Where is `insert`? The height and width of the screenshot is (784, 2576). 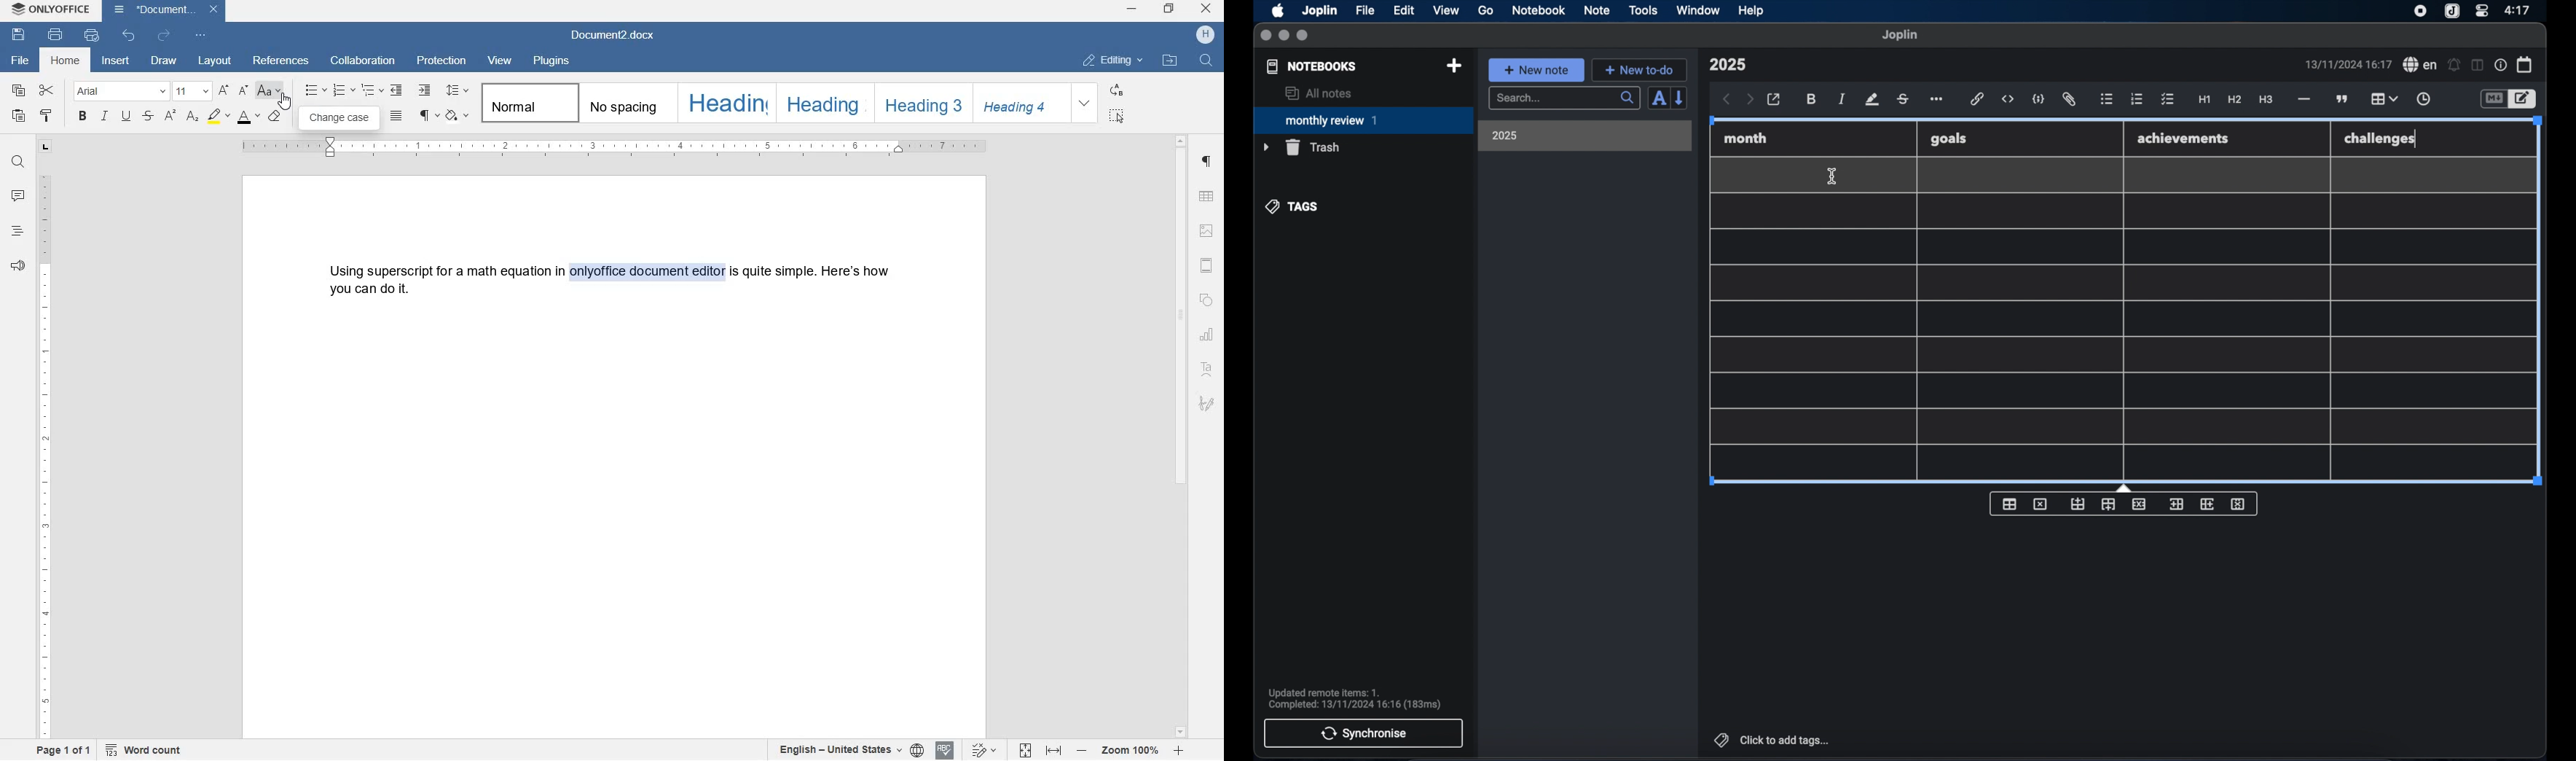 insert is located at coordinates (118, 60).